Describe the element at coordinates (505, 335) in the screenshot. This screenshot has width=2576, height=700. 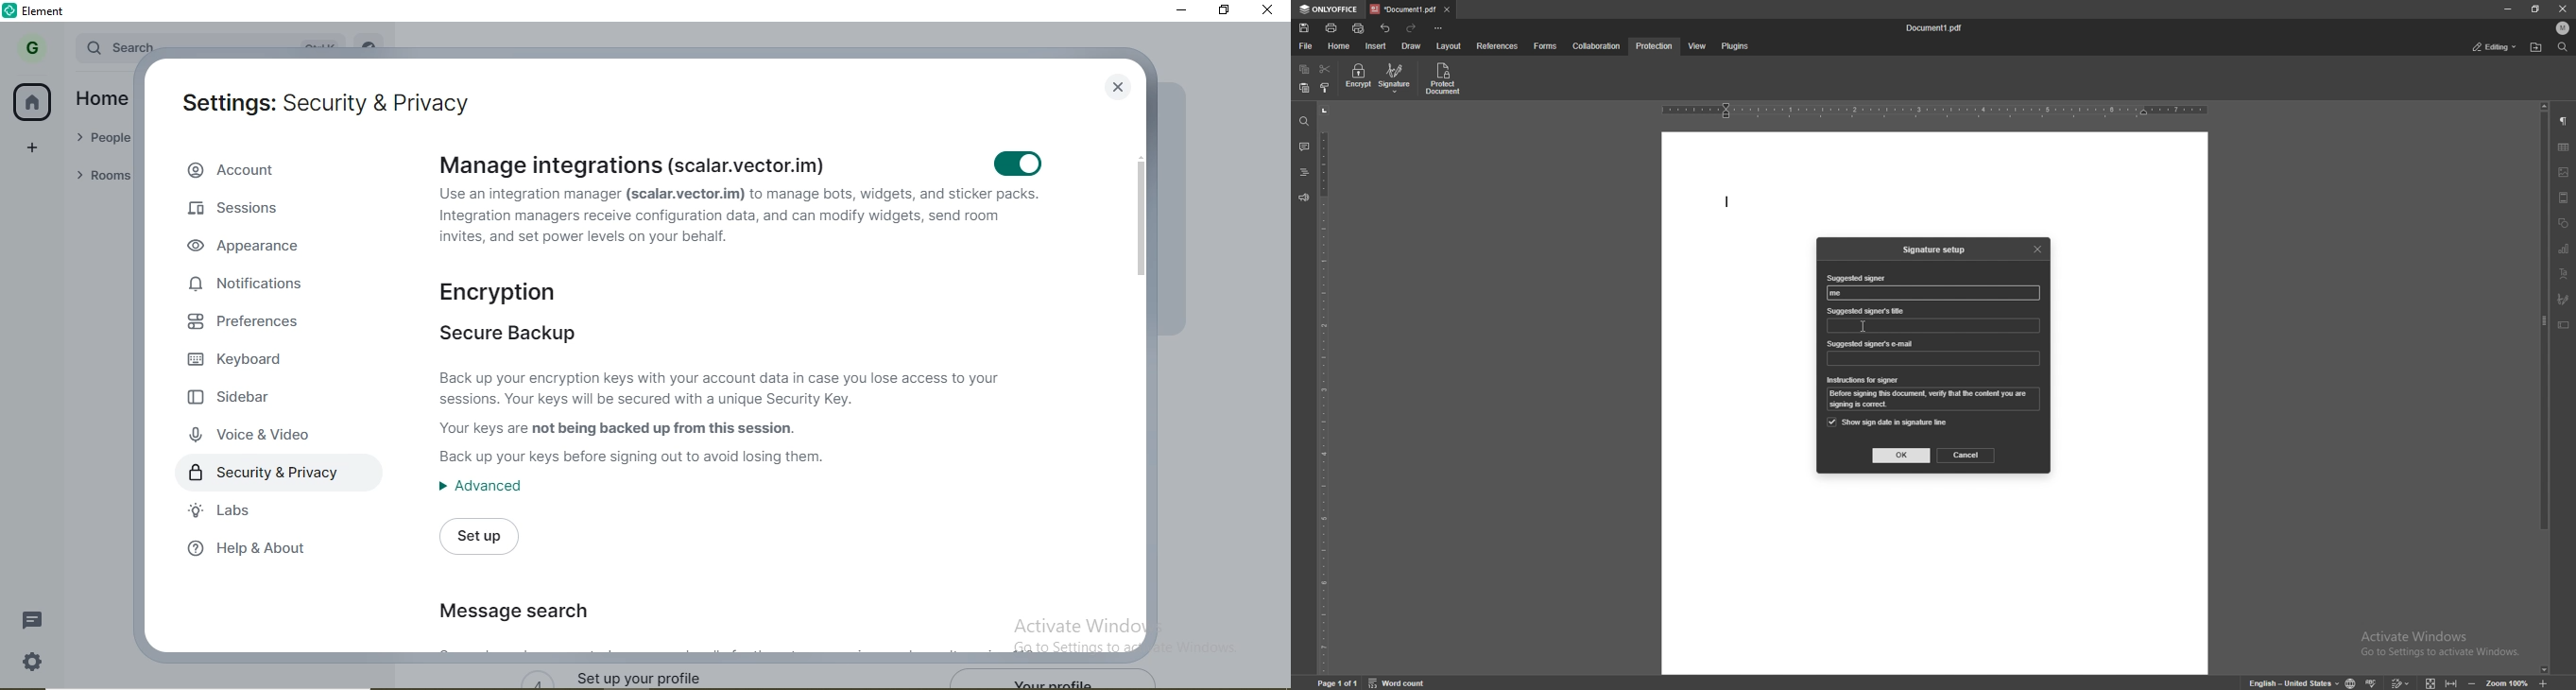
I see `secure backup` at that location.